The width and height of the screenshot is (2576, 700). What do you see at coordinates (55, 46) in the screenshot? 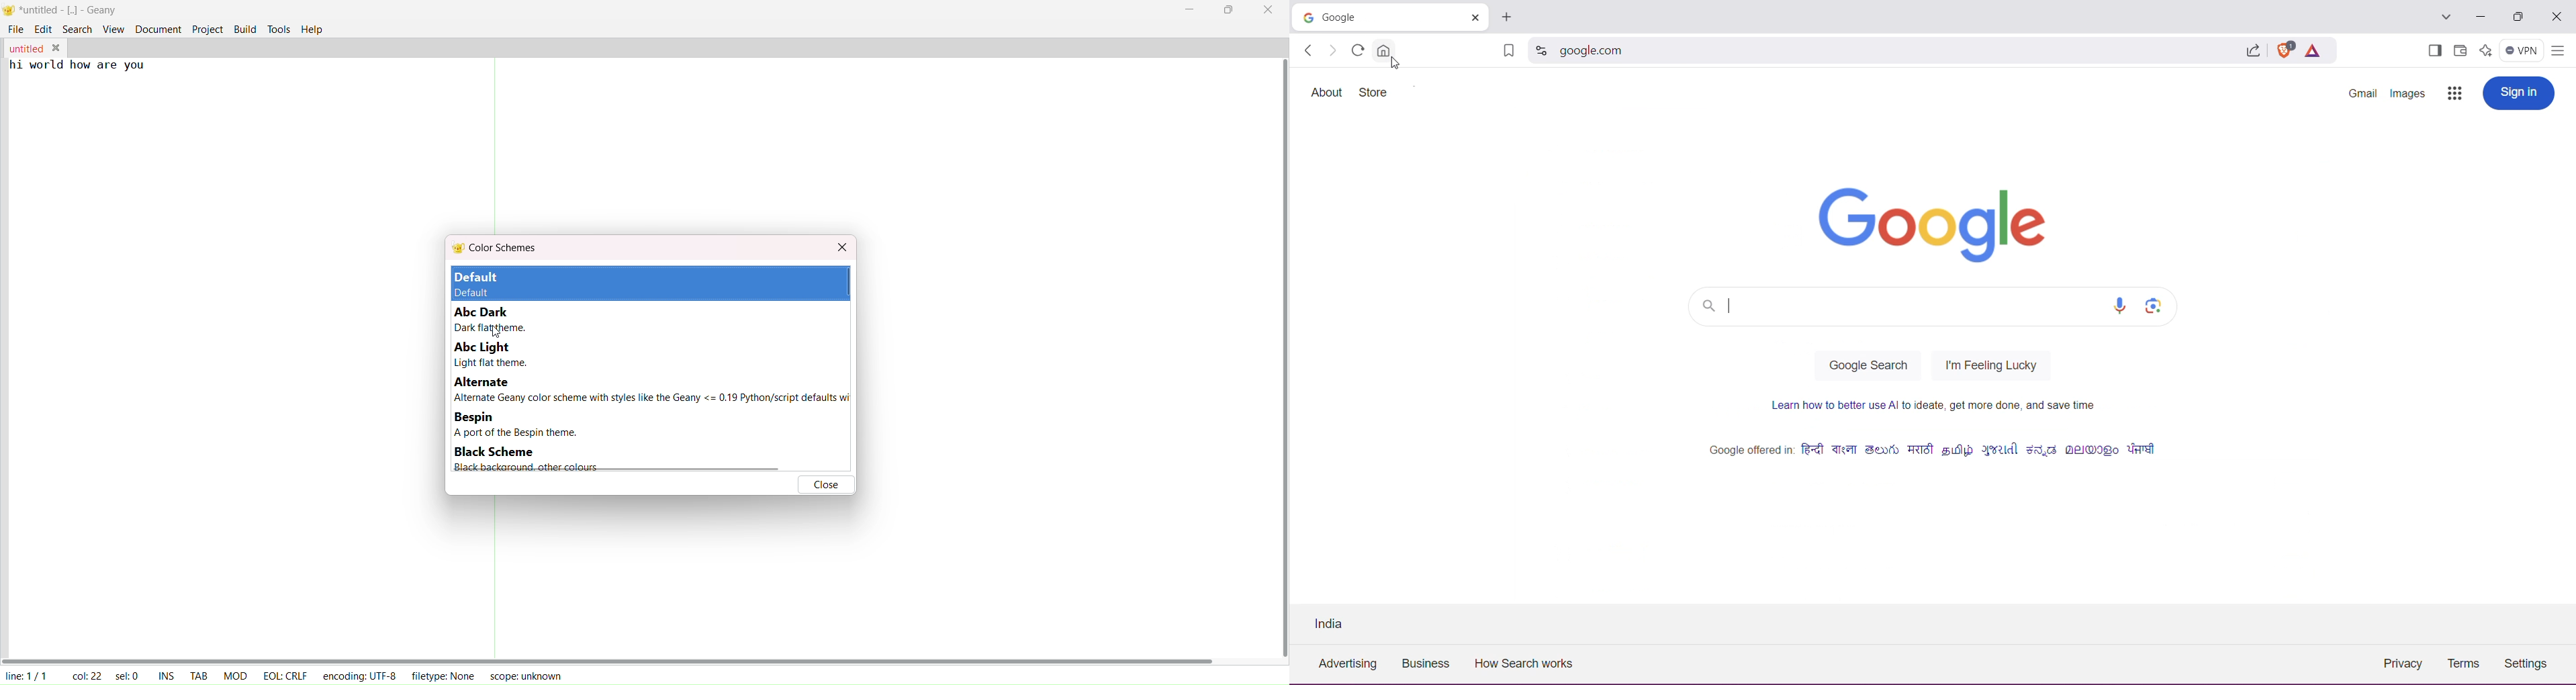
I see `close tab` at bounding box center [55, 46].